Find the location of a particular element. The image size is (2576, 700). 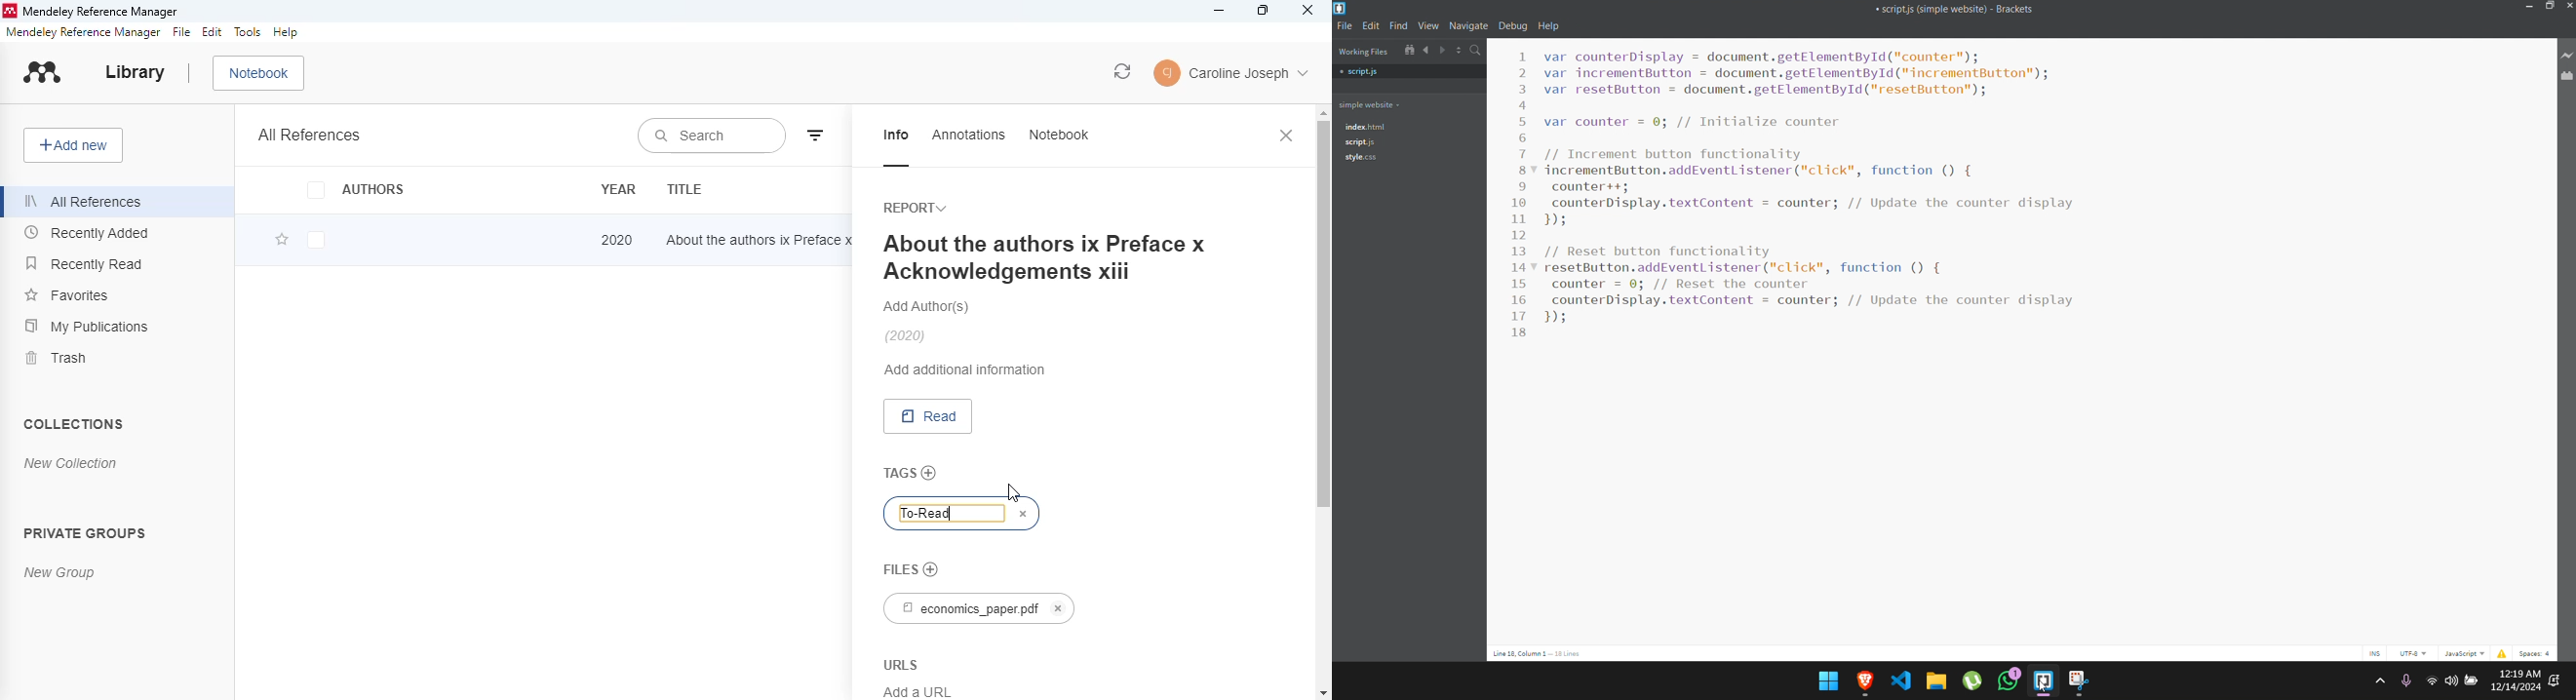

style.css is located at coordinates (1360, 158).